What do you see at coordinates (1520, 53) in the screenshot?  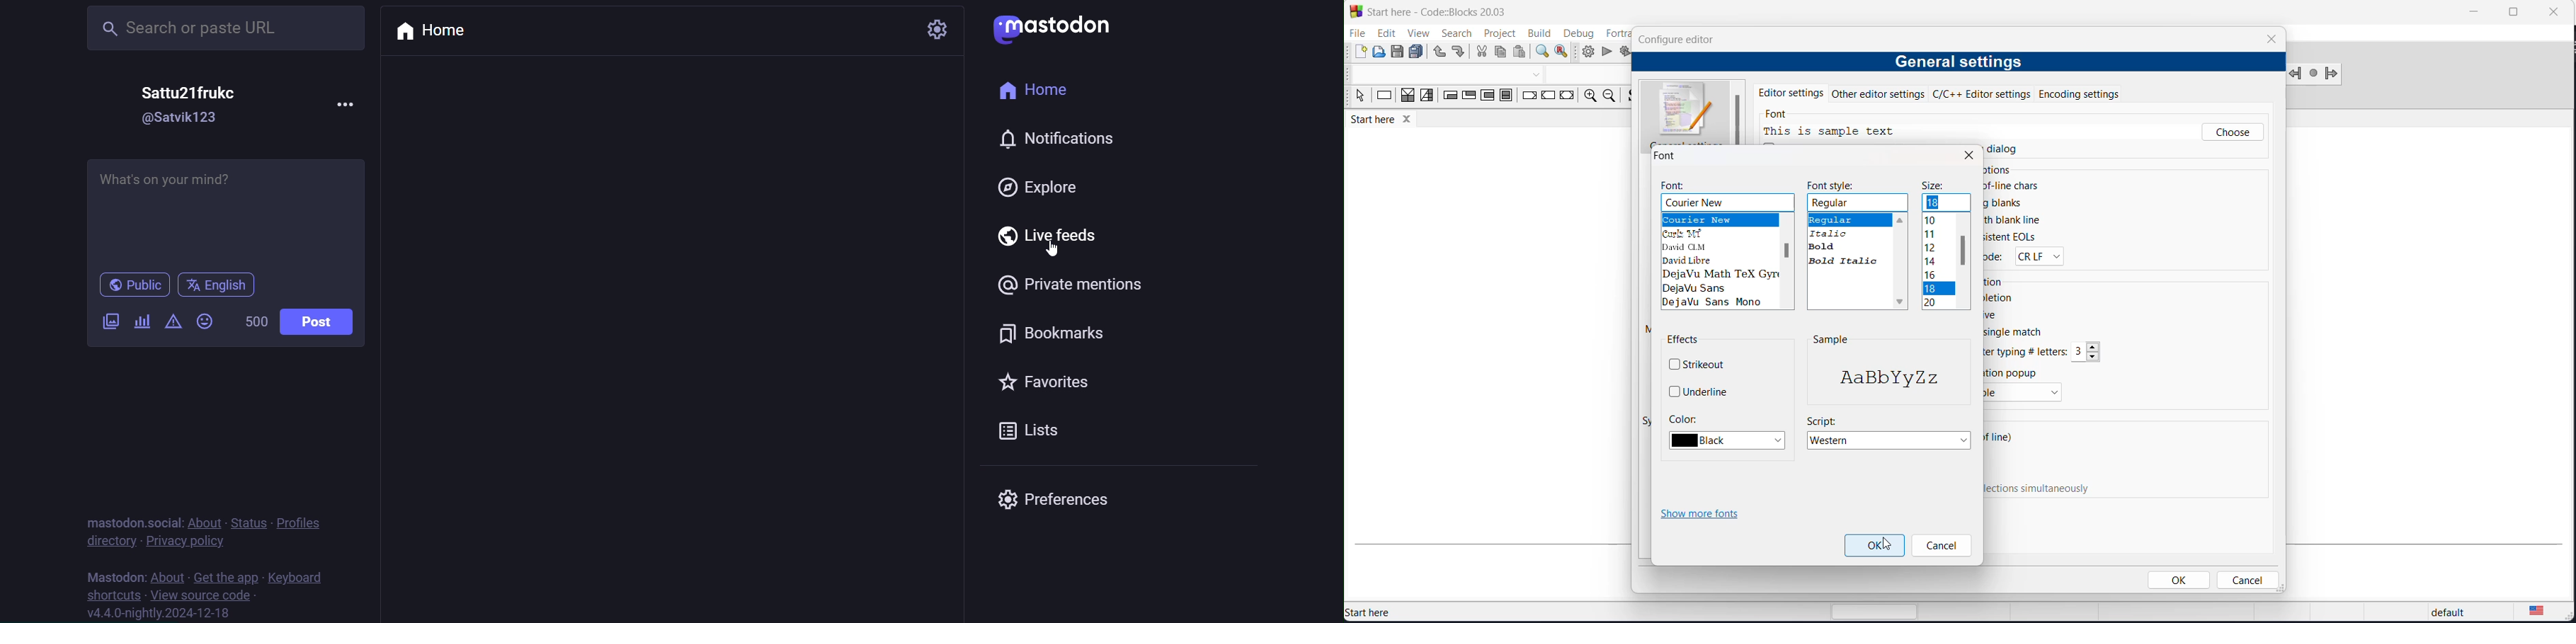 I see `paste` at bounding box center [1520, 53].